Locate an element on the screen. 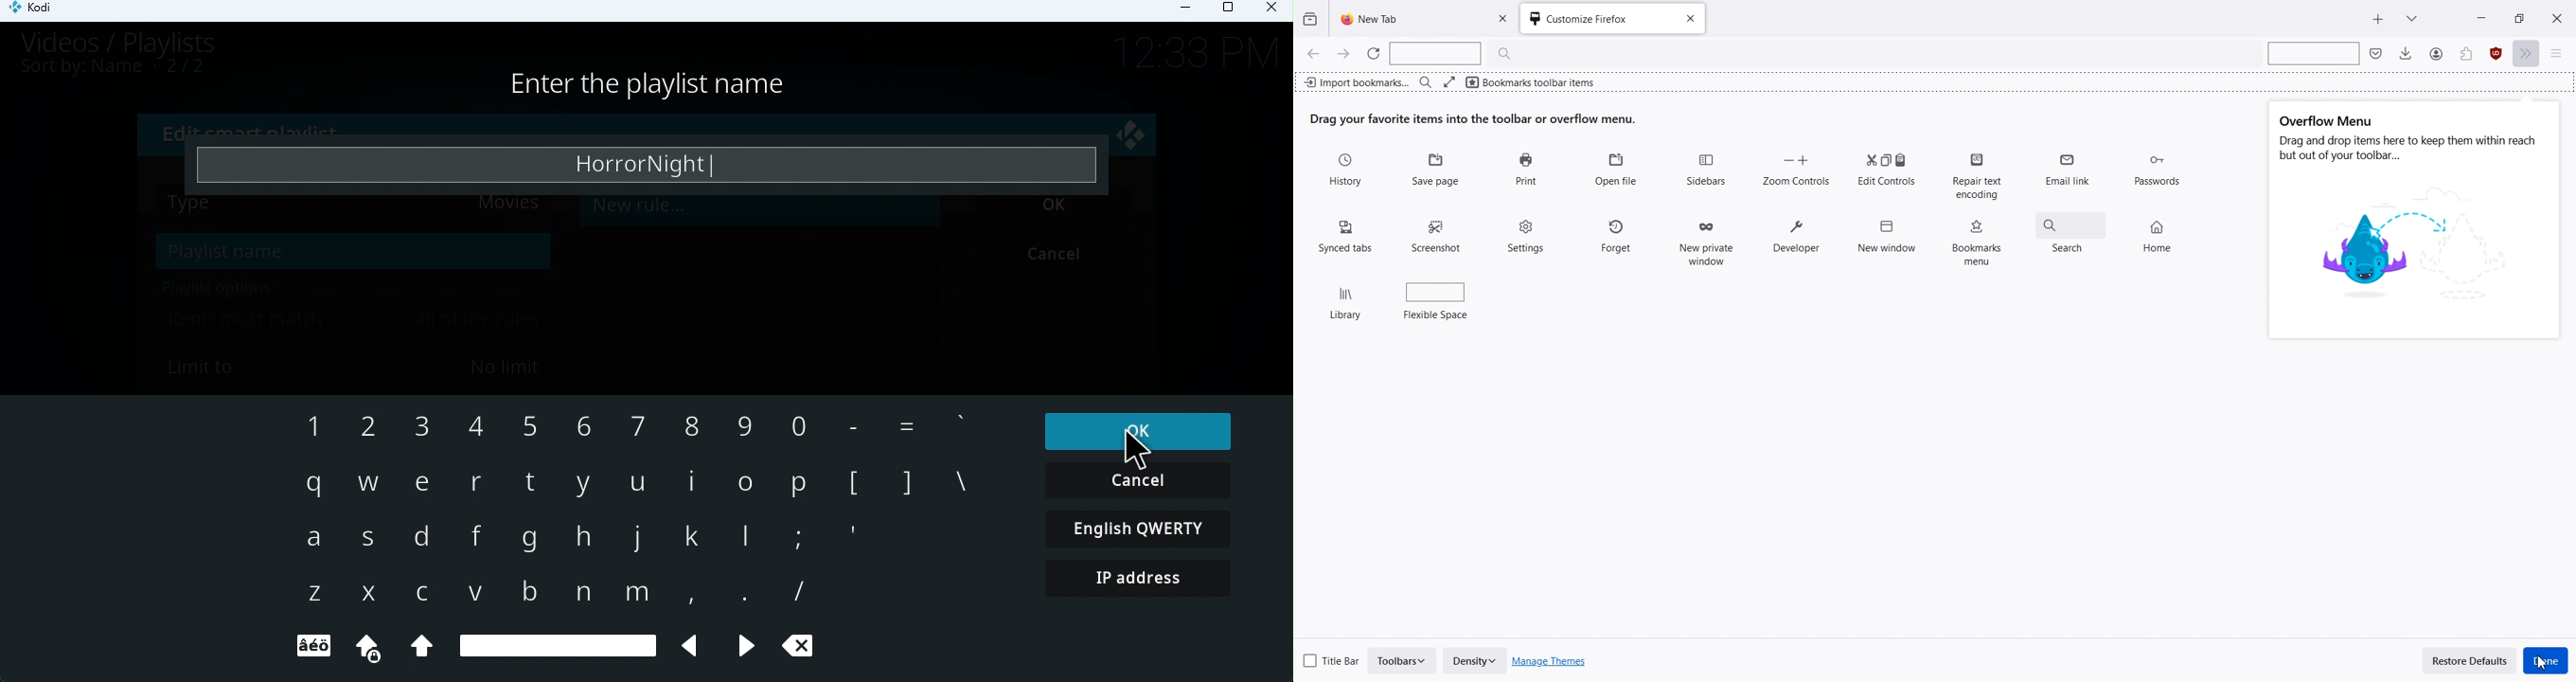 Image resolution: width=2576 pixels, height=700 pixels. Restore Defaults is located at coordinates (2470, 660).